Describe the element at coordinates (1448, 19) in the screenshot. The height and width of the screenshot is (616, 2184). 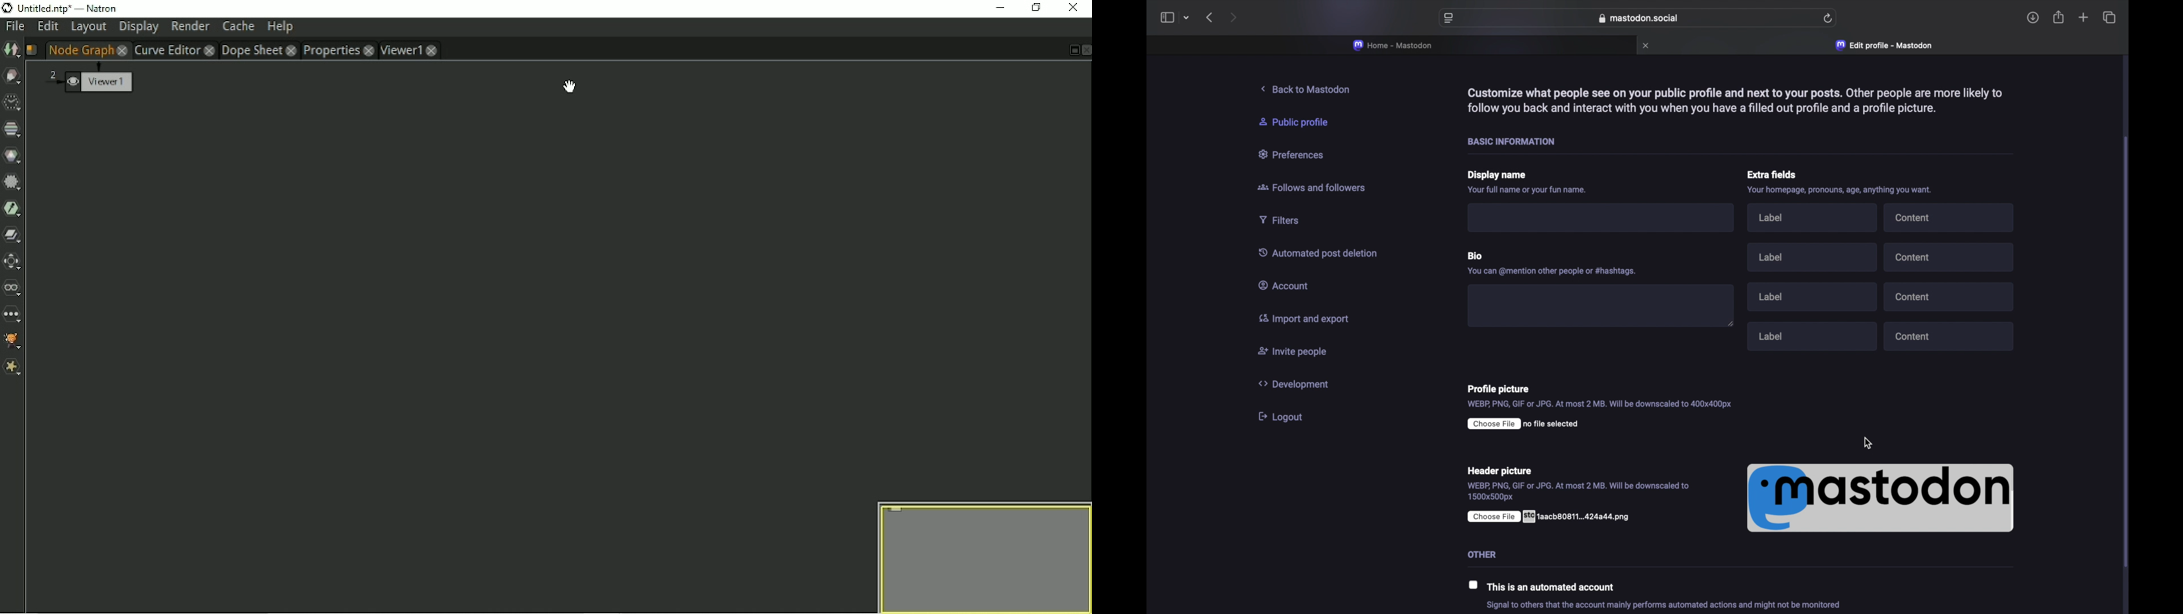
I see `website preferences` at that location.